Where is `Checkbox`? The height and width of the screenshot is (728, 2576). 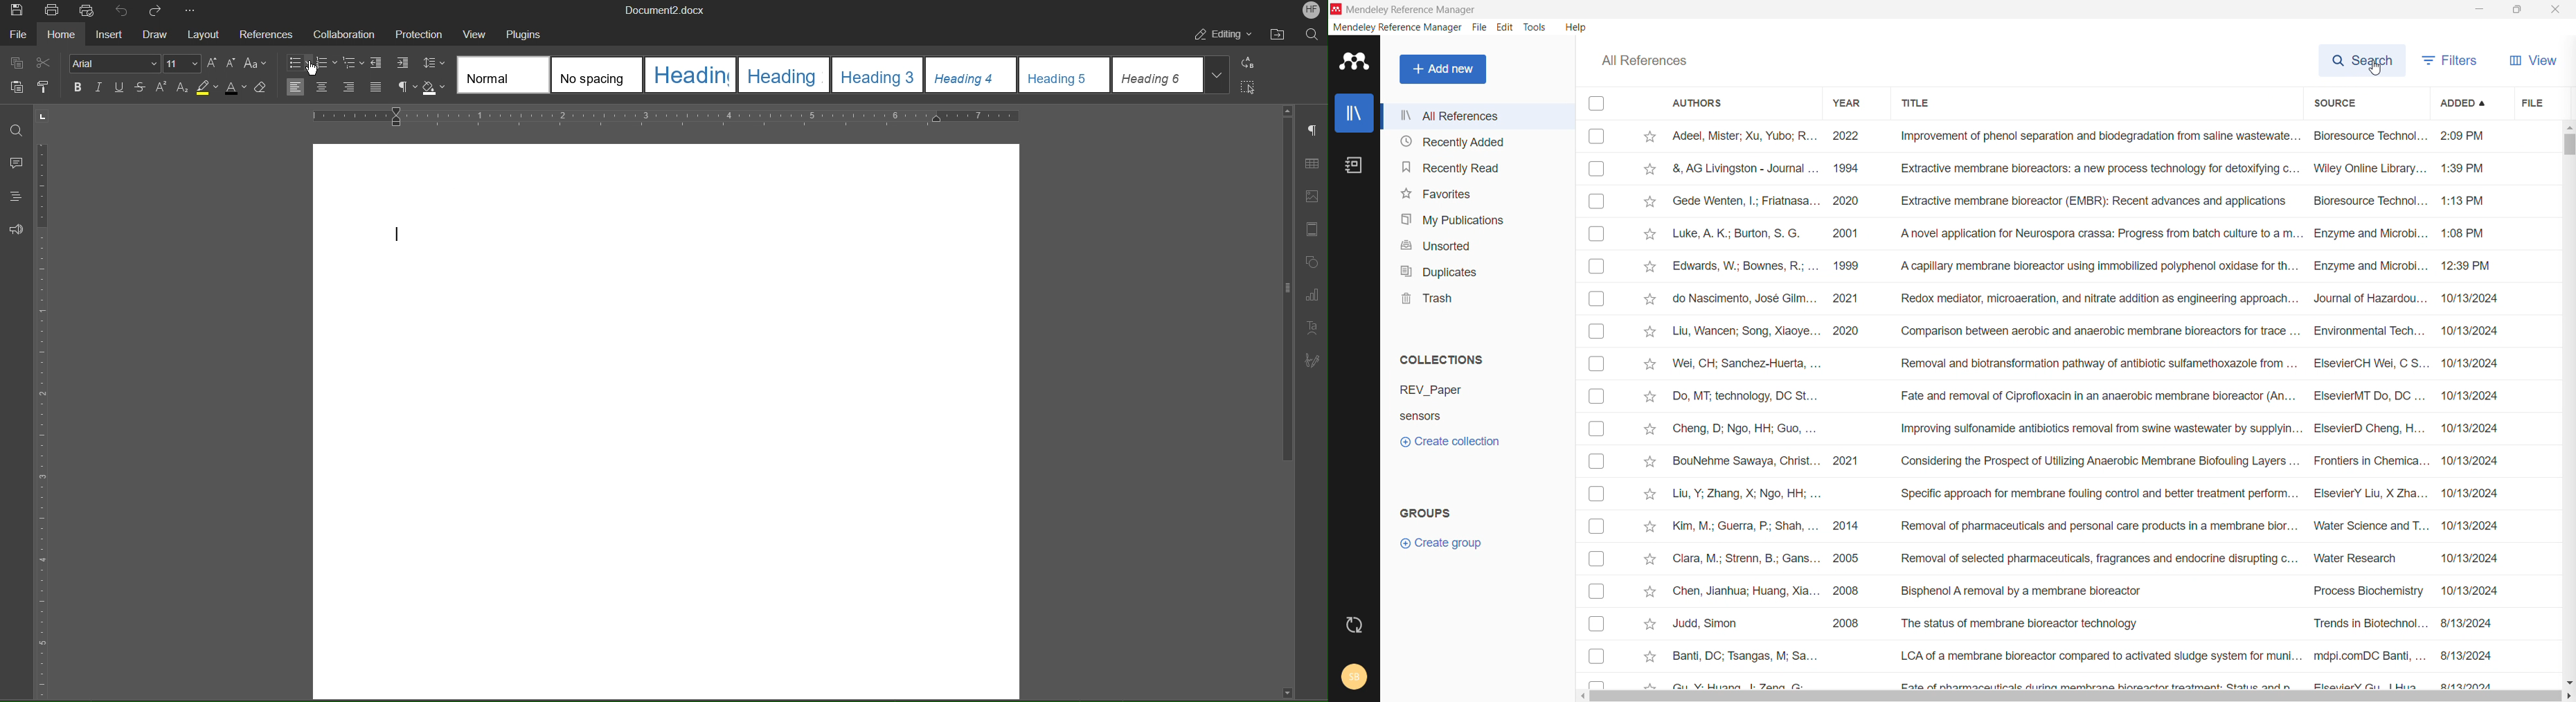 Checkbox is located at coordinates (1596, 656).